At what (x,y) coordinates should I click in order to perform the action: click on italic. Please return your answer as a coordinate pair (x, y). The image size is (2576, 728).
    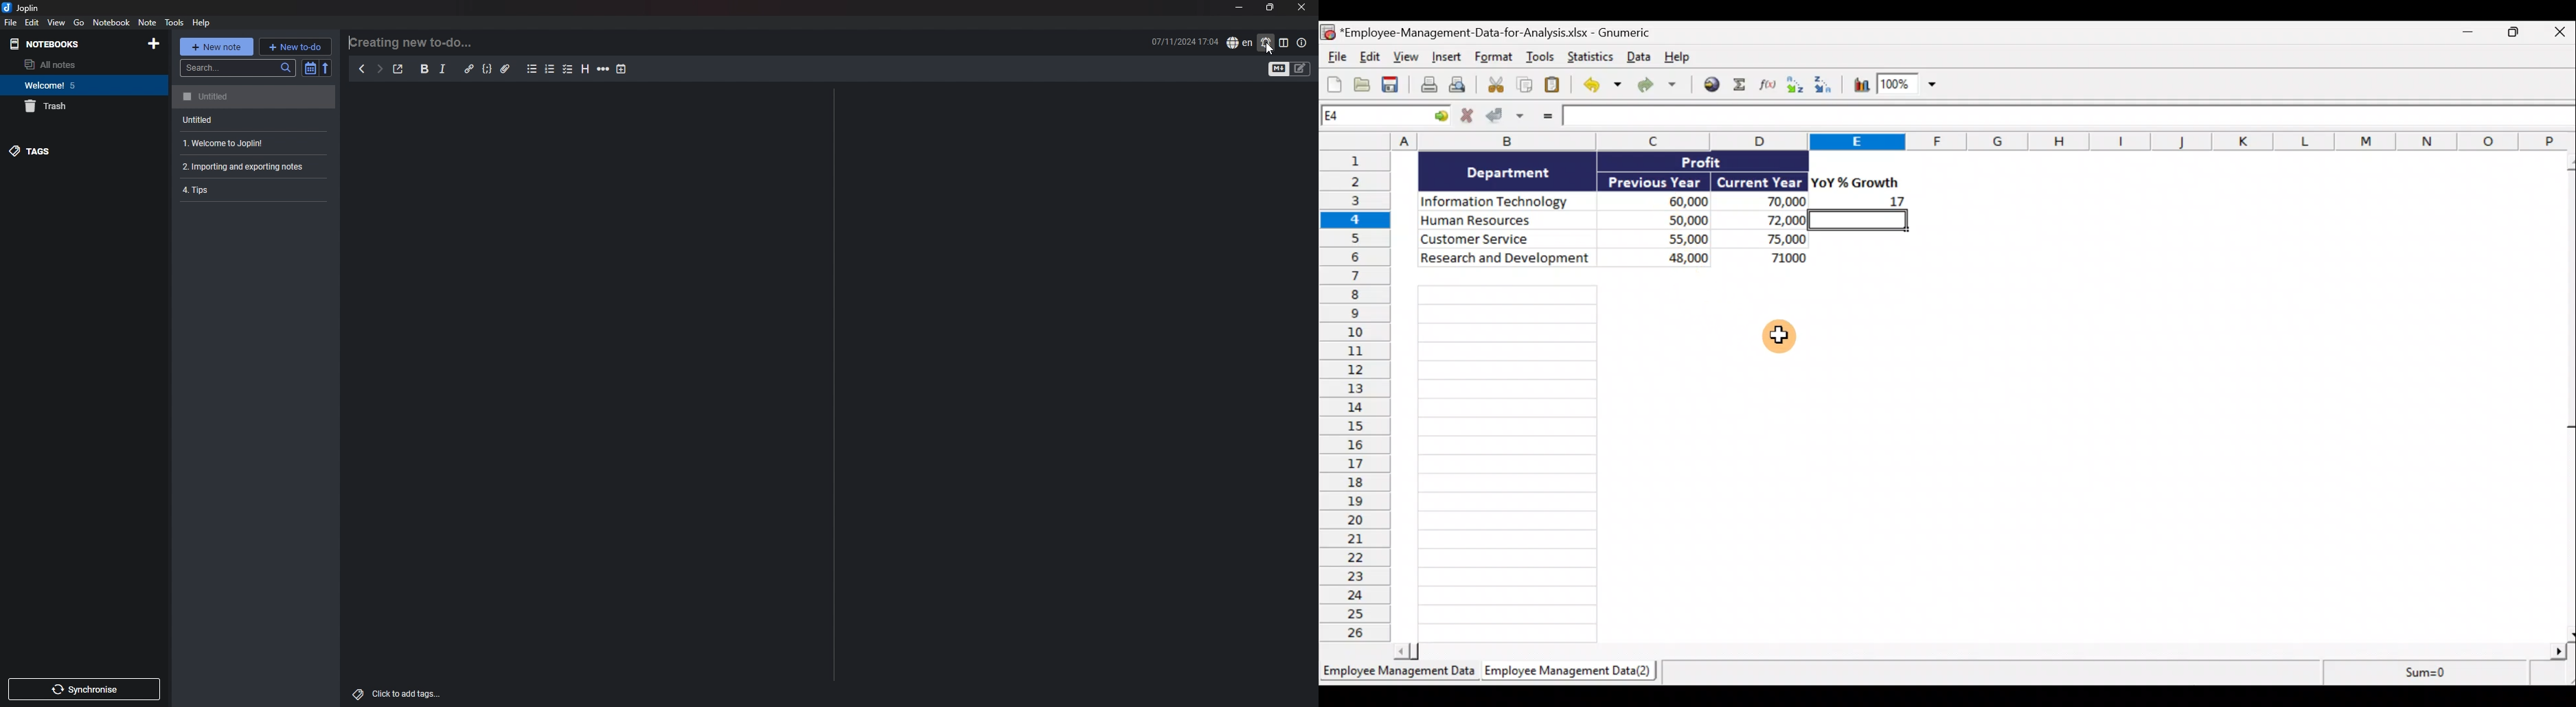
    Looking at the image, I should click on (443, 69).